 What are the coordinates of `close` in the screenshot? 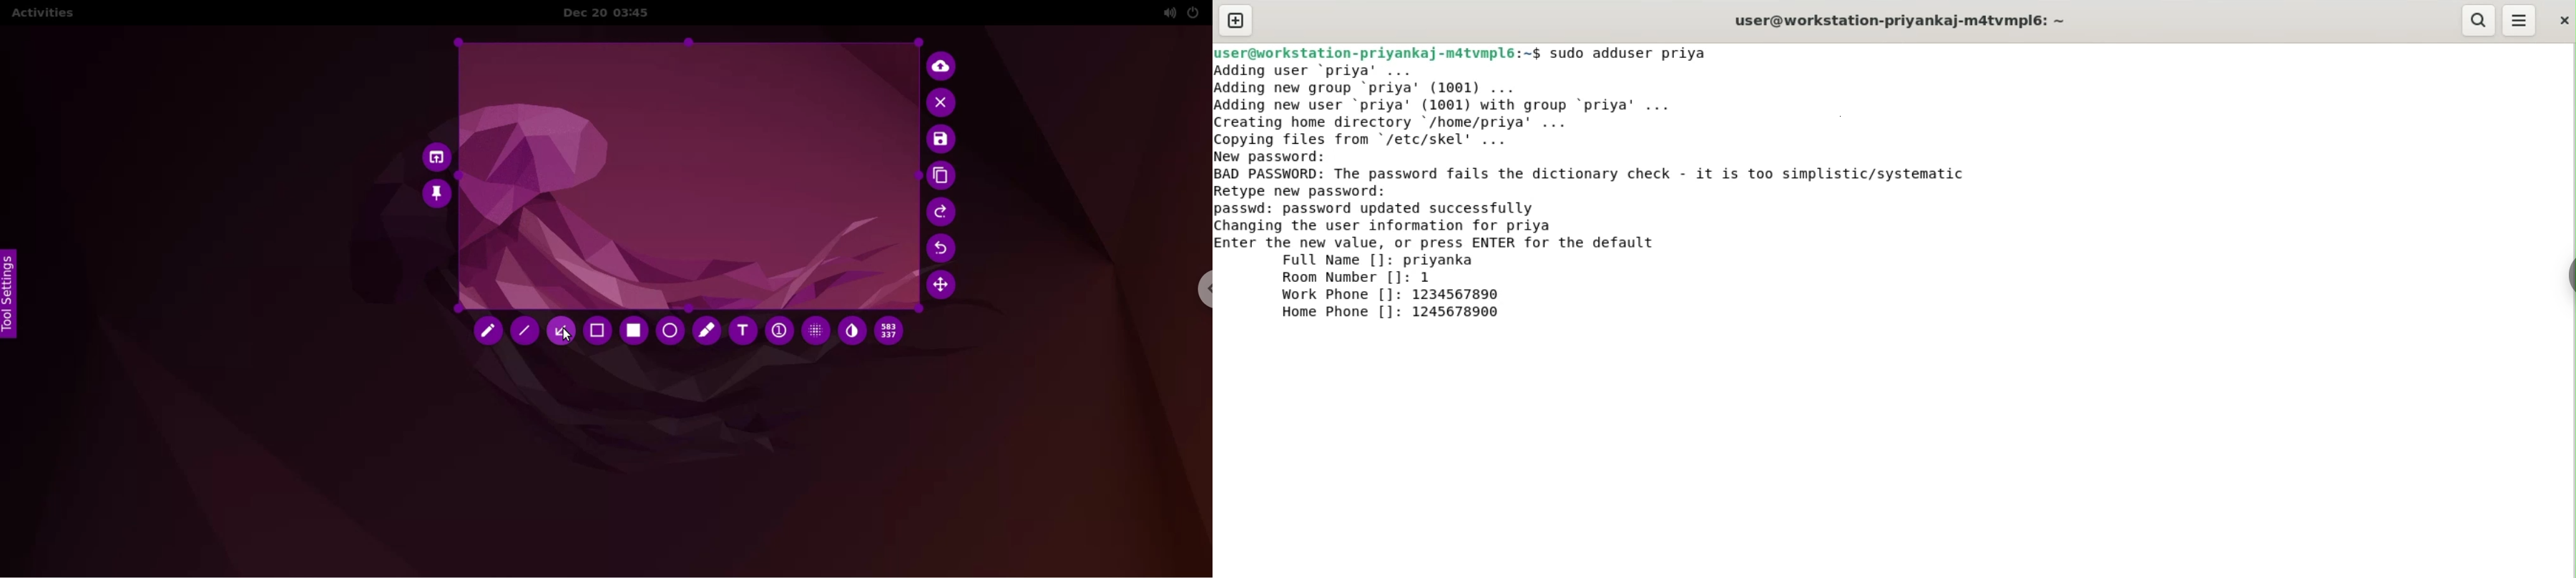 It's located at (2562, 16).